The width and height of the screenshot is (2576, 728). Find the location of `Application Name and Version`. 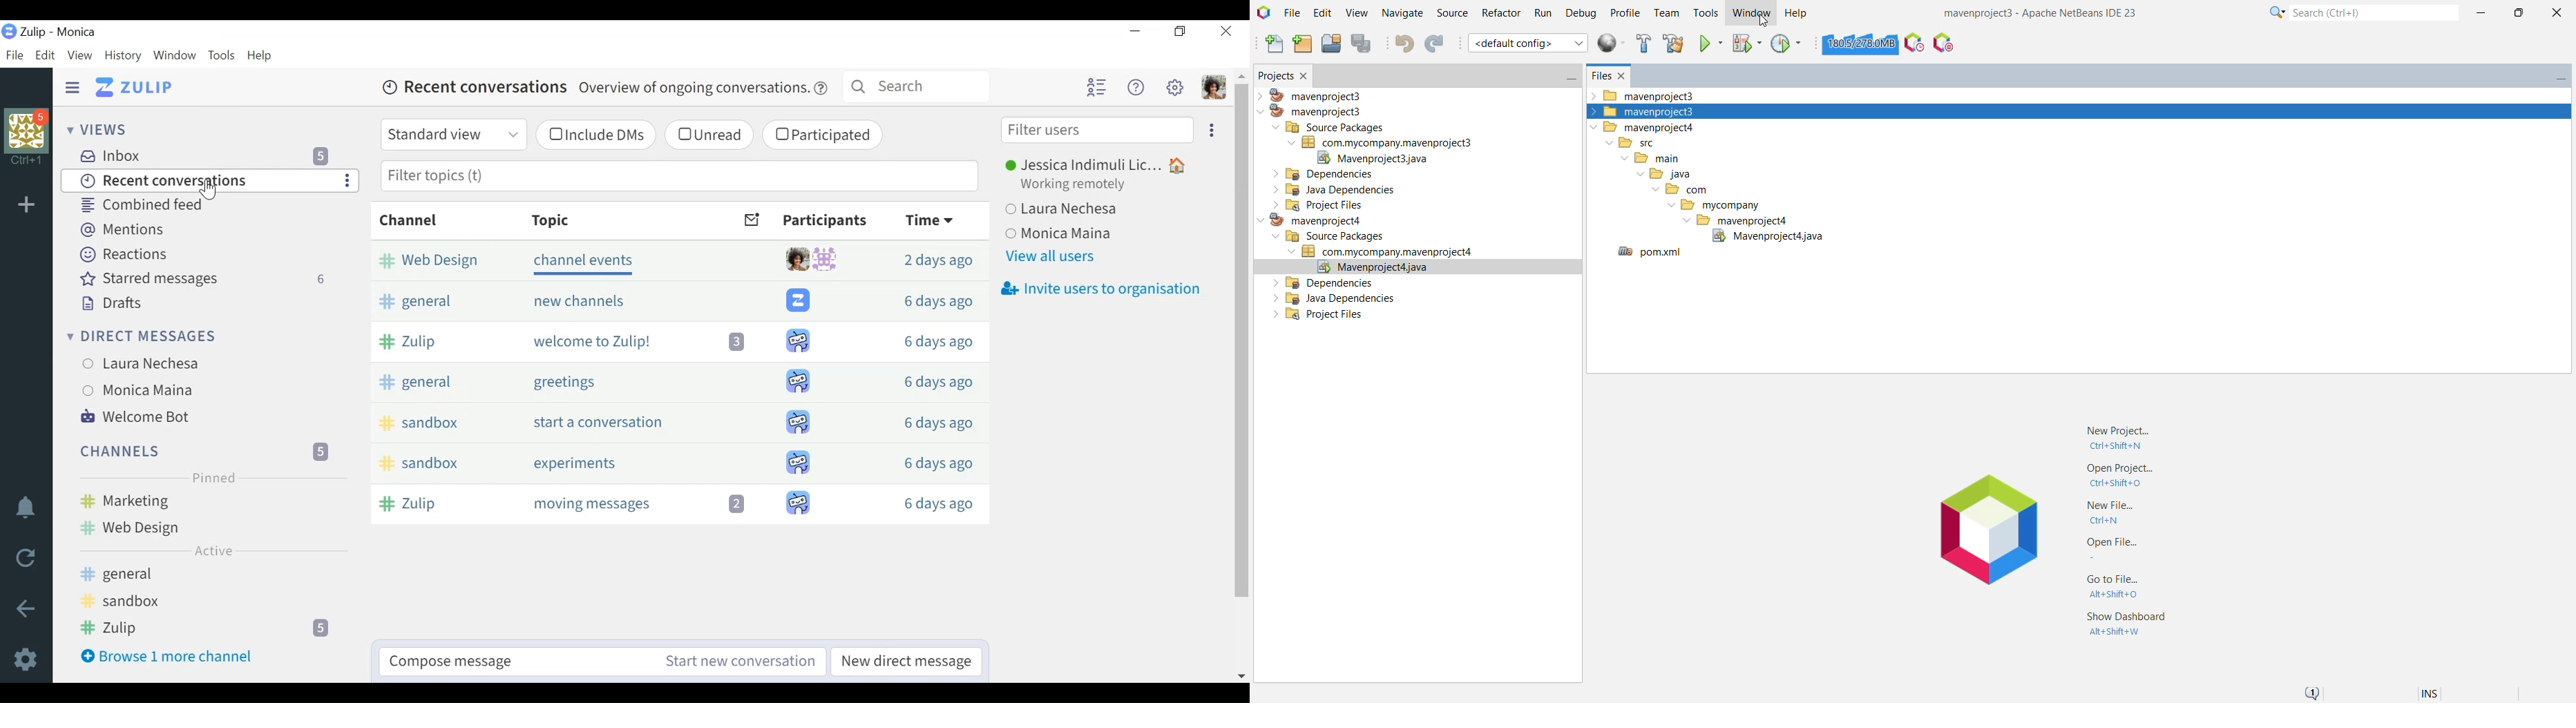

Application Name and Version is located at coordinates (2042, 14).